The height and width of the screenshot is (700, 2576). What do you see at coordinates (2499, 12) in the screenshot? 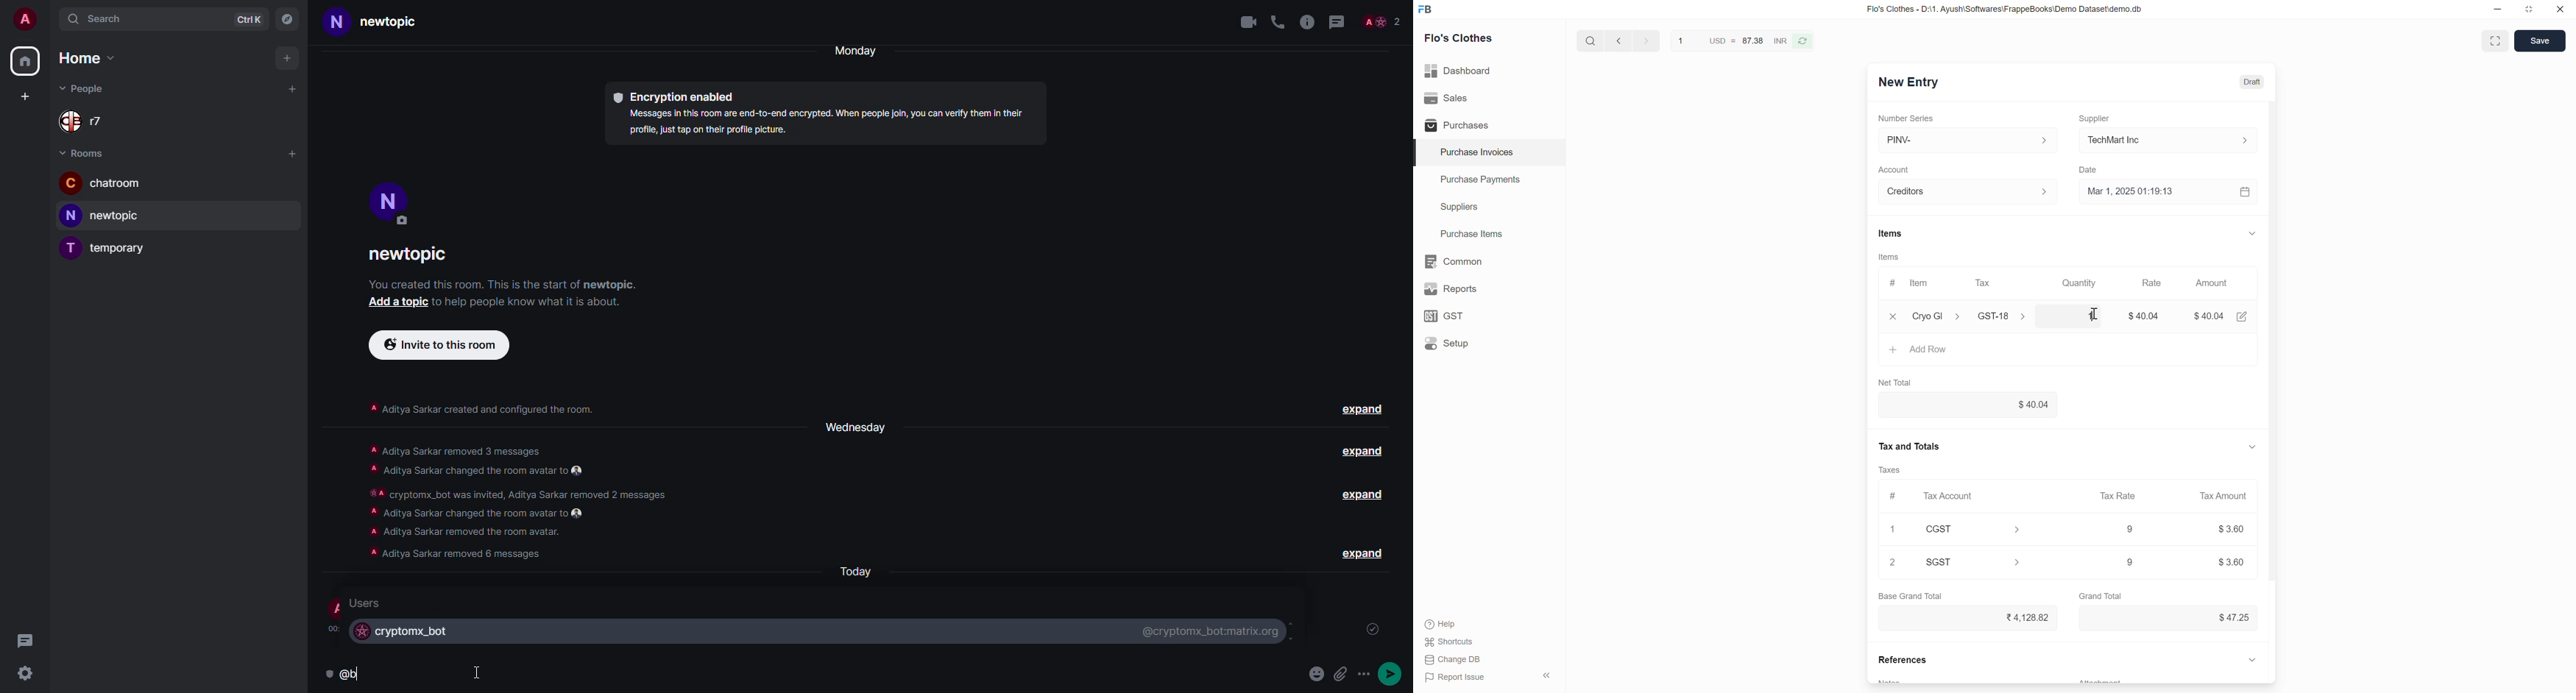
I see `minimize` at bounding box center [2499, 12].